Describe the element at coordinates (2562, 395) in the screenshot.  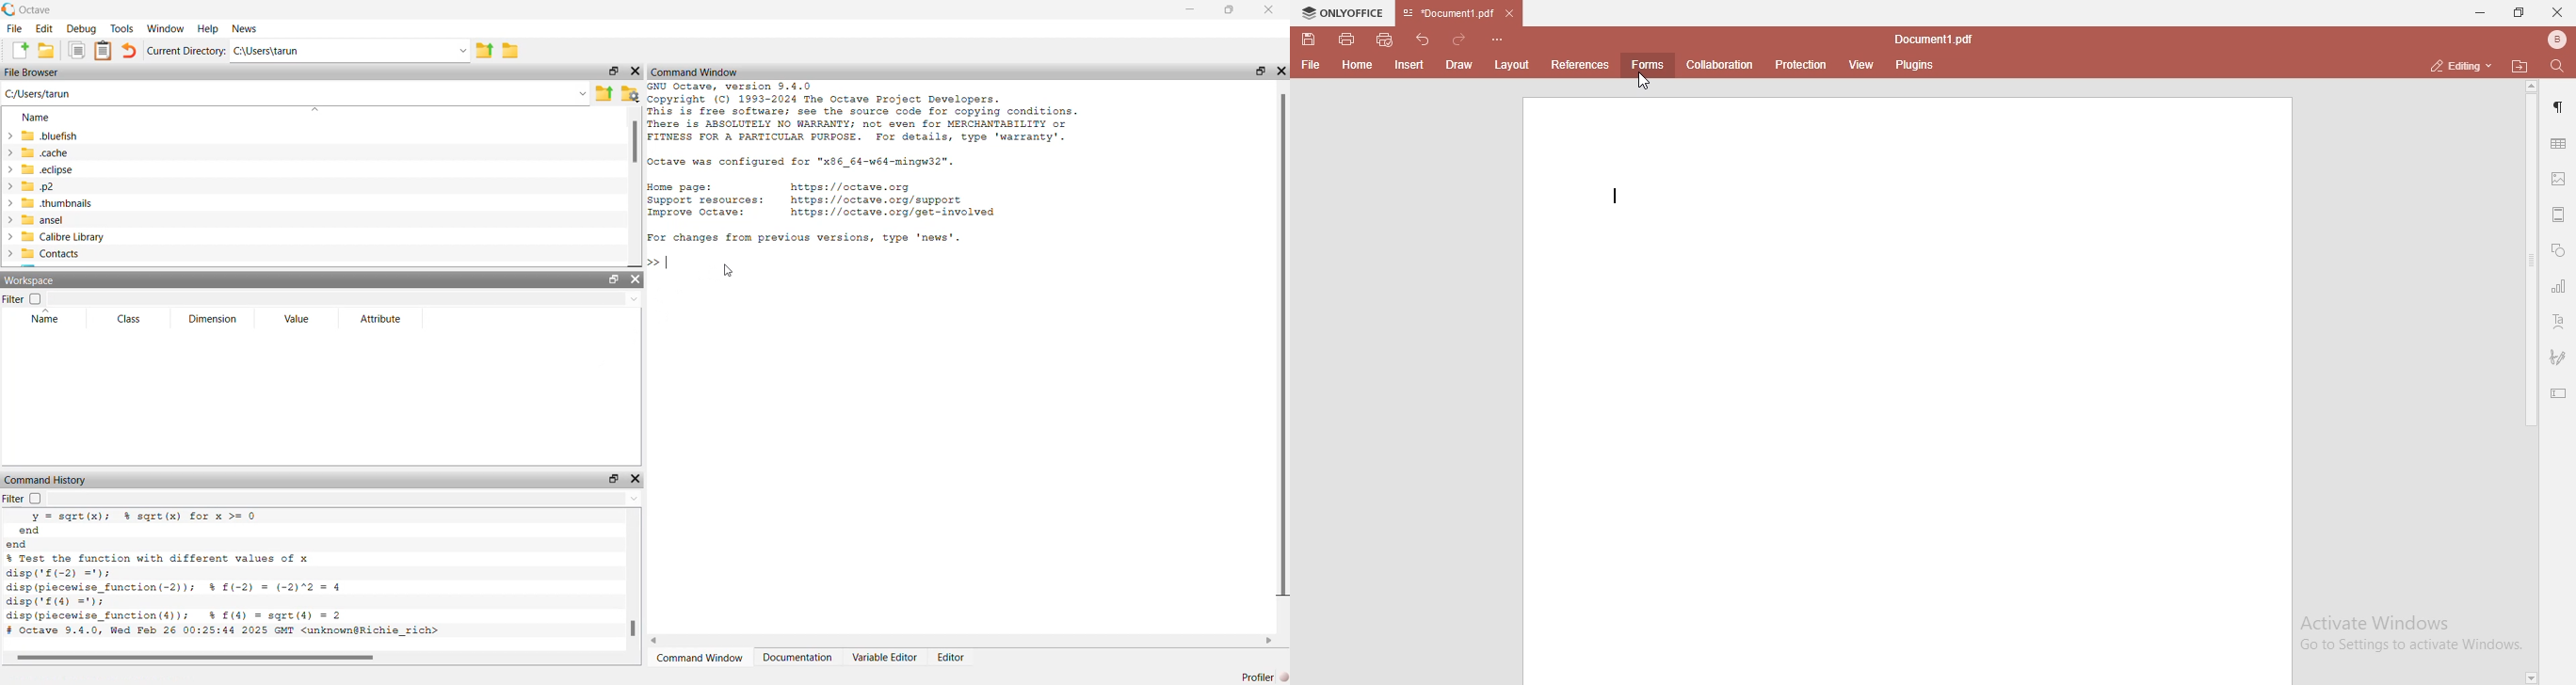
I see `edit text` at that location.